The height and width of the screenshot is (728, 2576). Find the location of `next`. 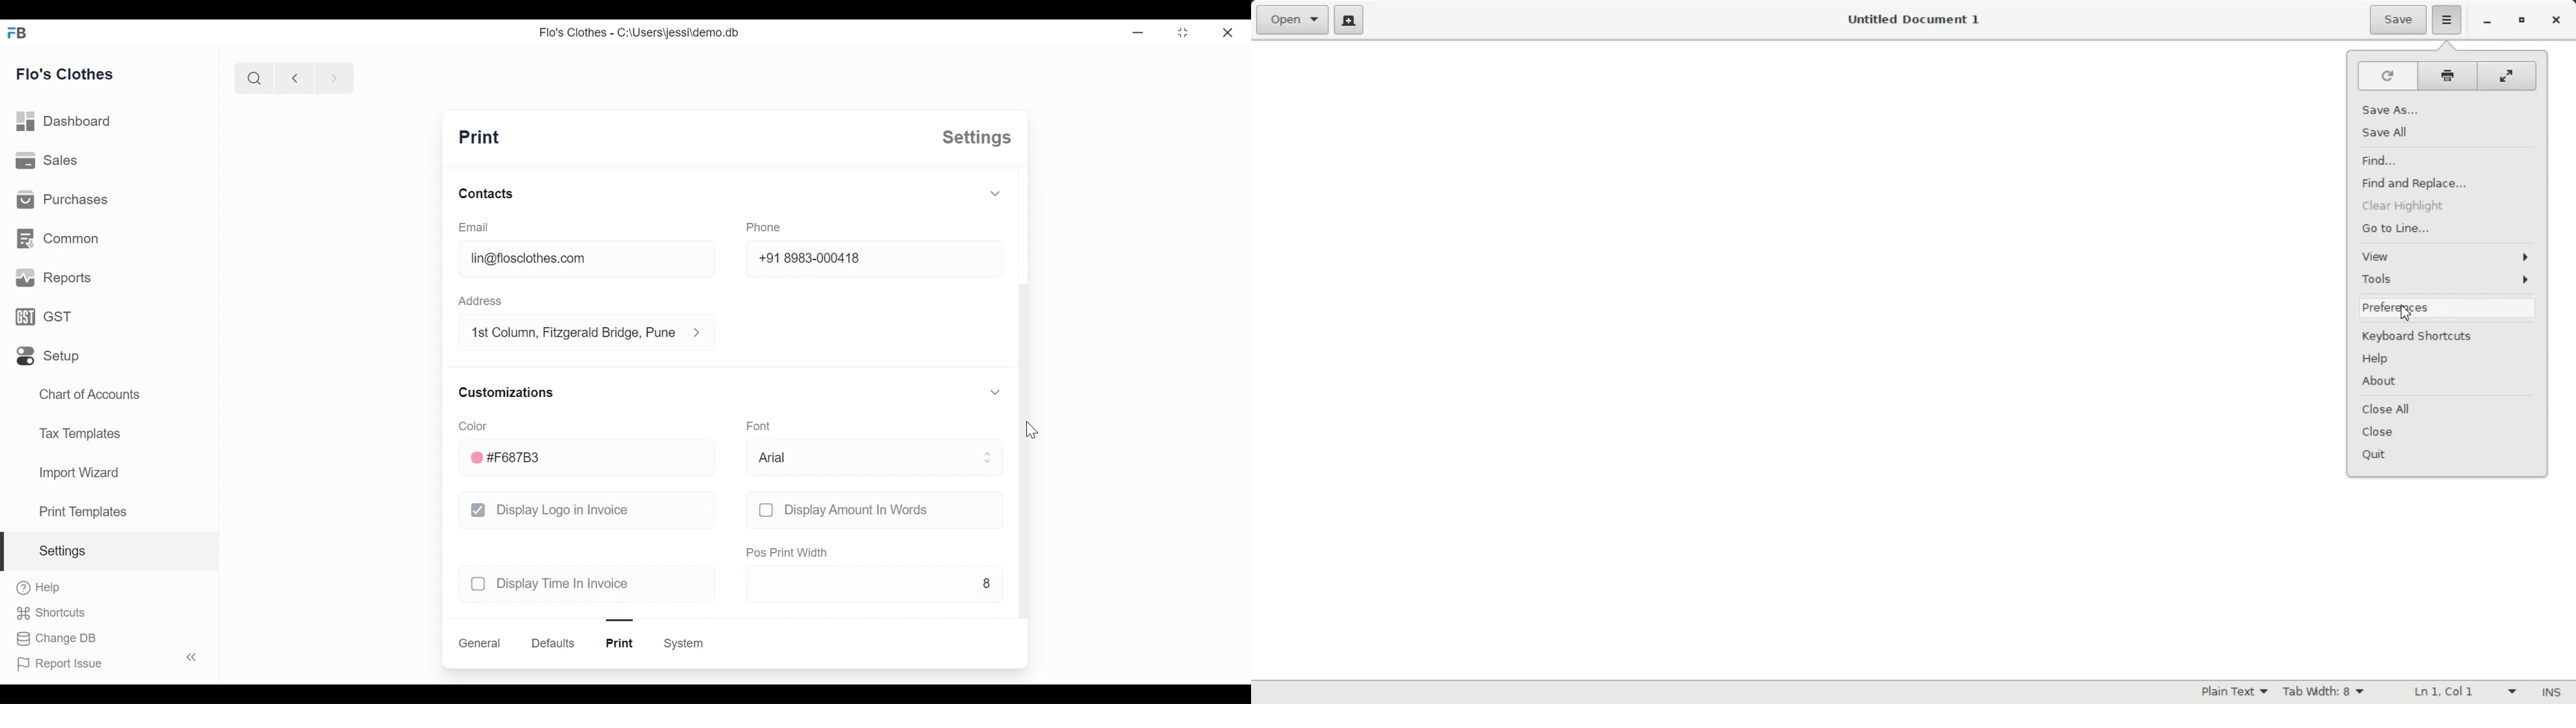

next is located at coordinates (335, 78).